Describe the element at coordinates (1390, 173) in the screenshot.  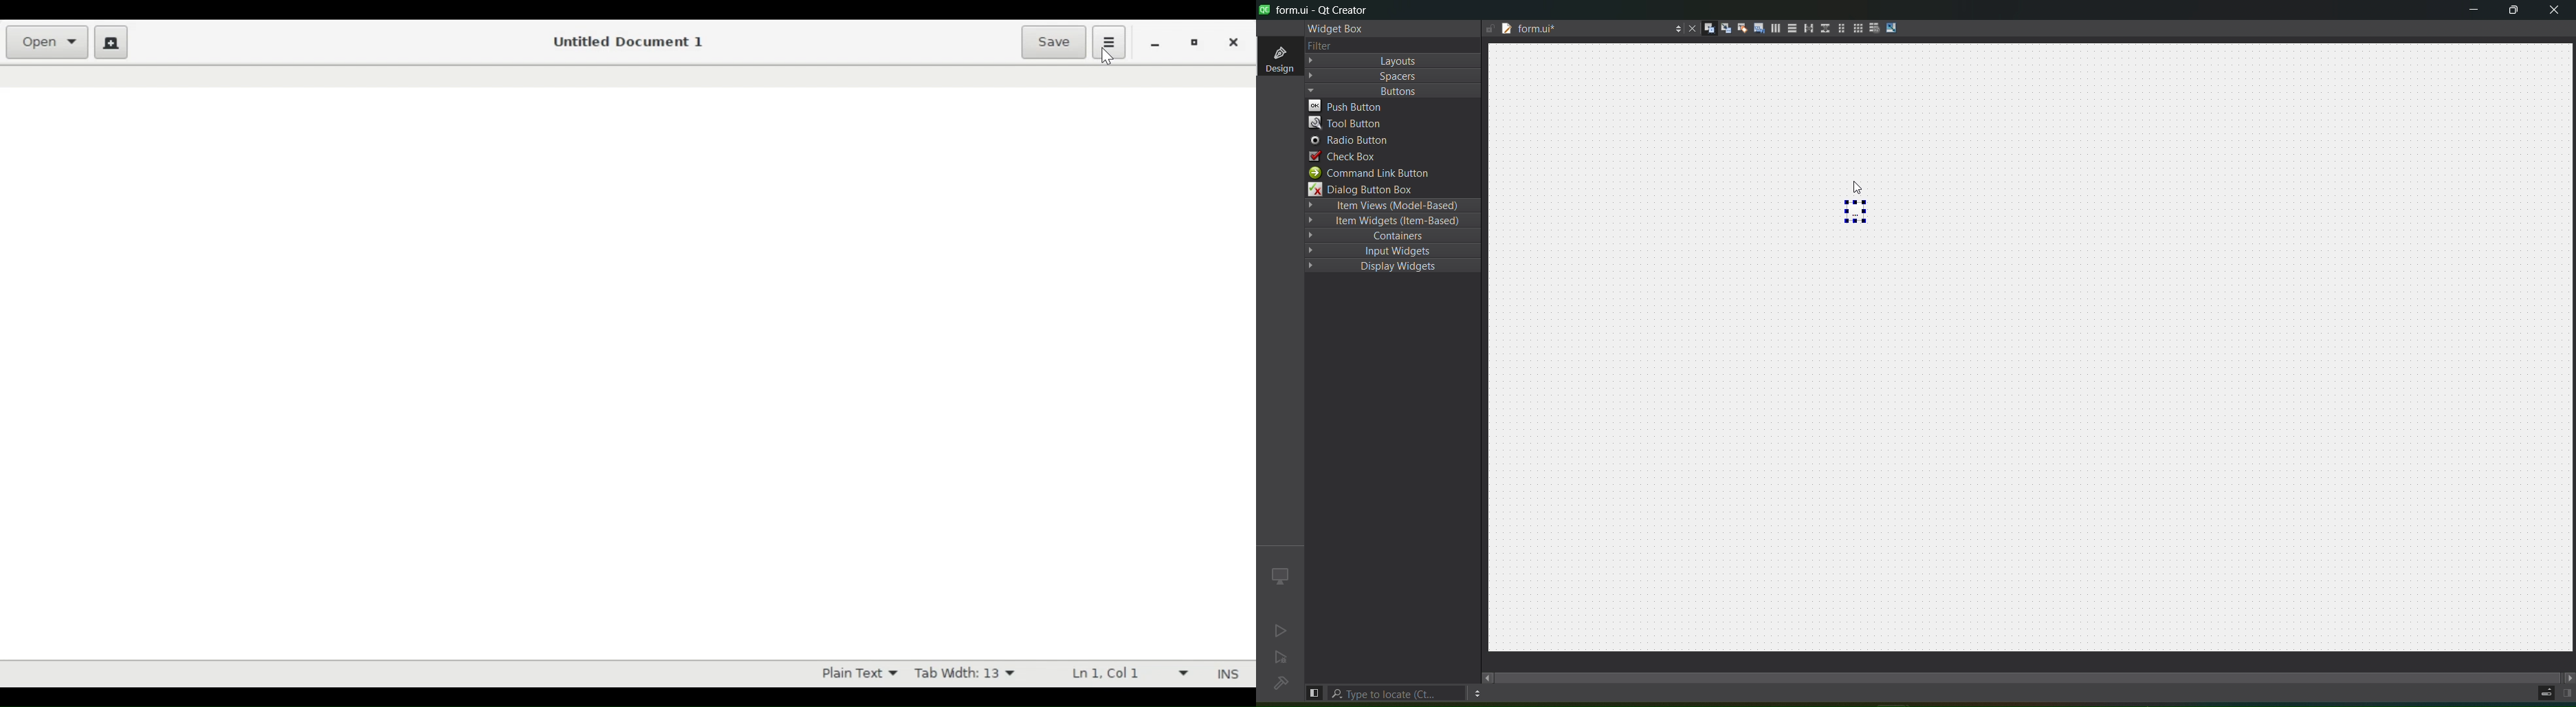
I see `command link button` at that location.